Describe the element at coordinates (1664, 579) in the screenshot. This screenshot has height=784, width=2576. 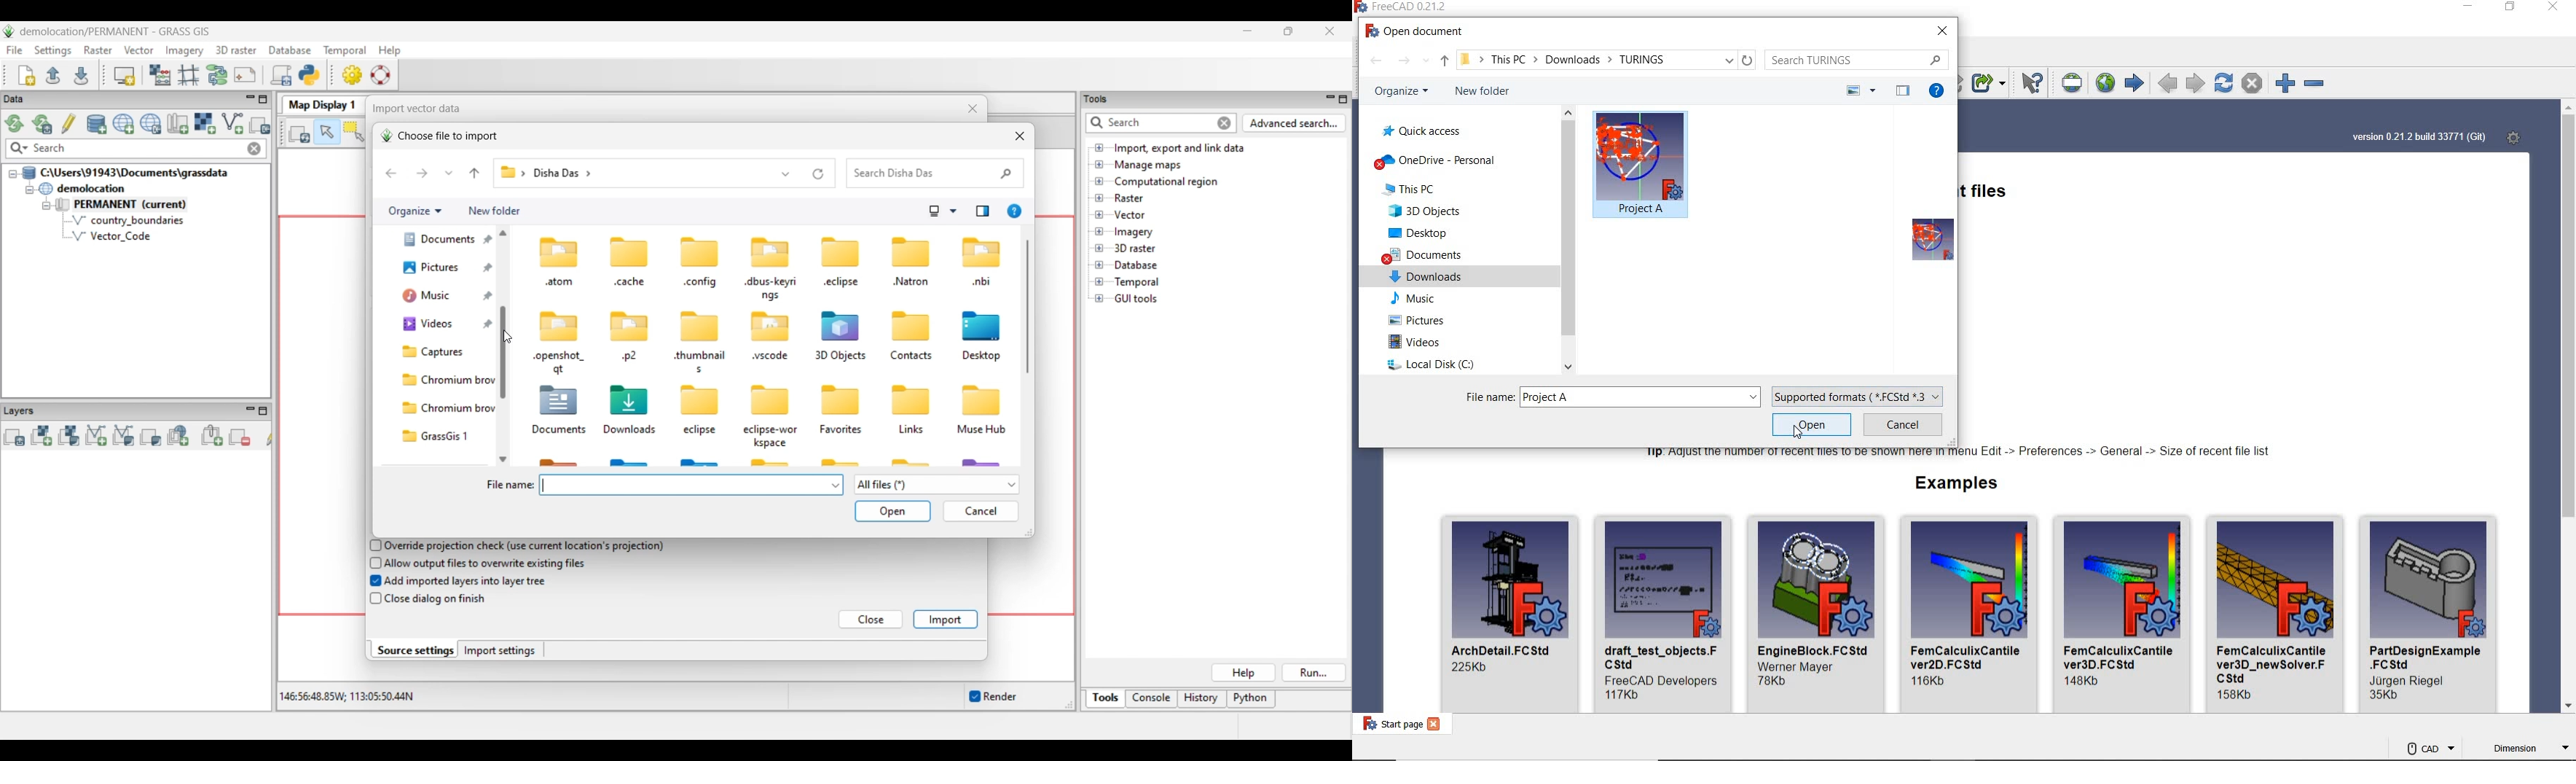
I see `image` at that location.